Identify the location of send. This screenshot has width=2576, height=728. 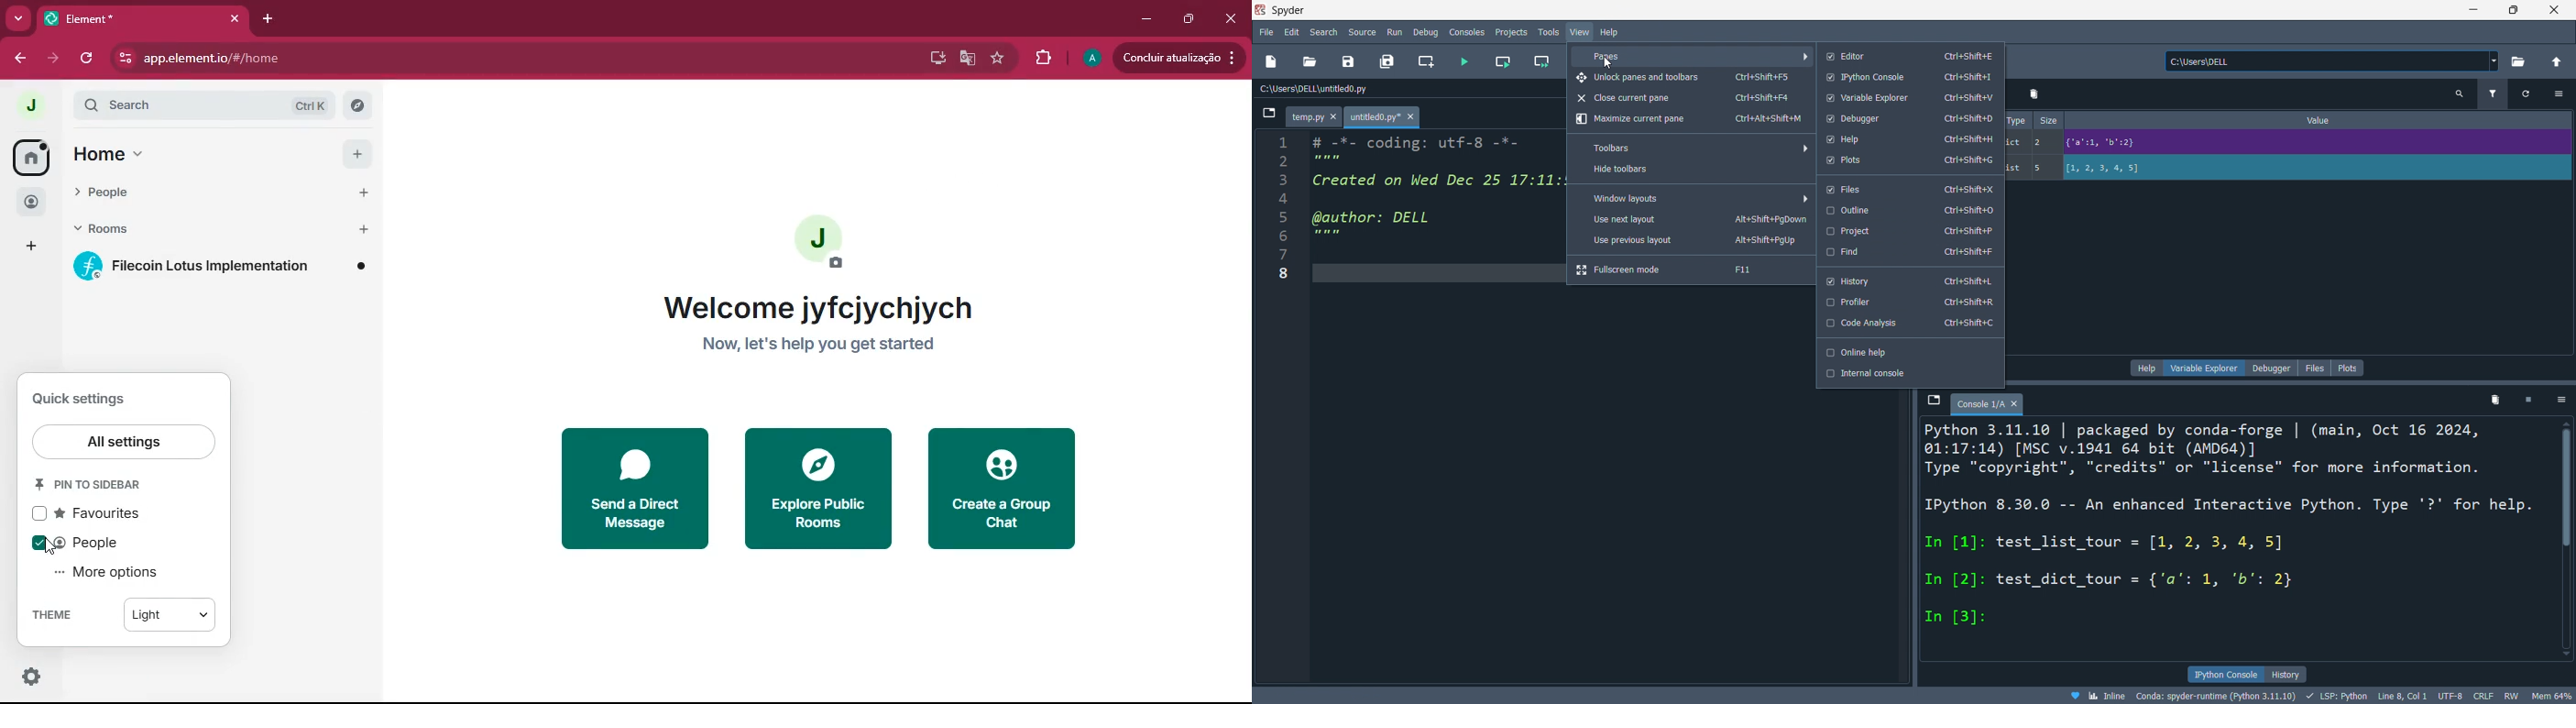
(635, 489).